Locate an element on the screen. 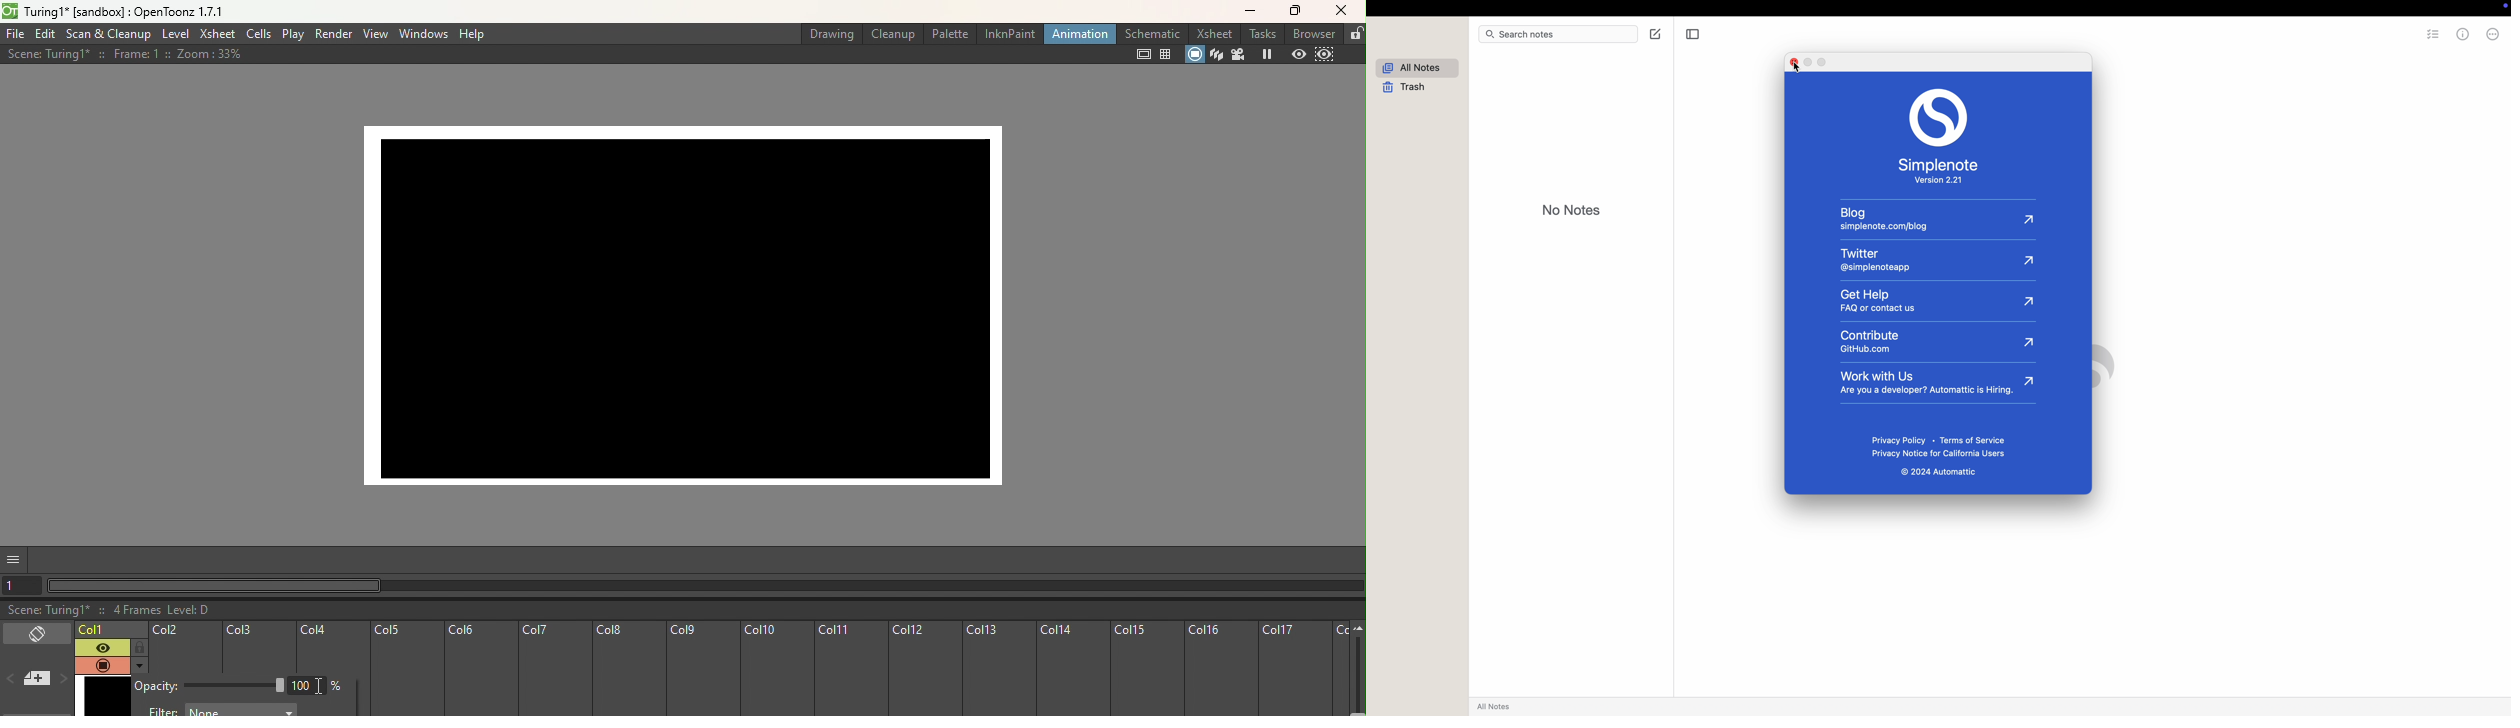  Lock toggle is located at coordinates (137, 647).